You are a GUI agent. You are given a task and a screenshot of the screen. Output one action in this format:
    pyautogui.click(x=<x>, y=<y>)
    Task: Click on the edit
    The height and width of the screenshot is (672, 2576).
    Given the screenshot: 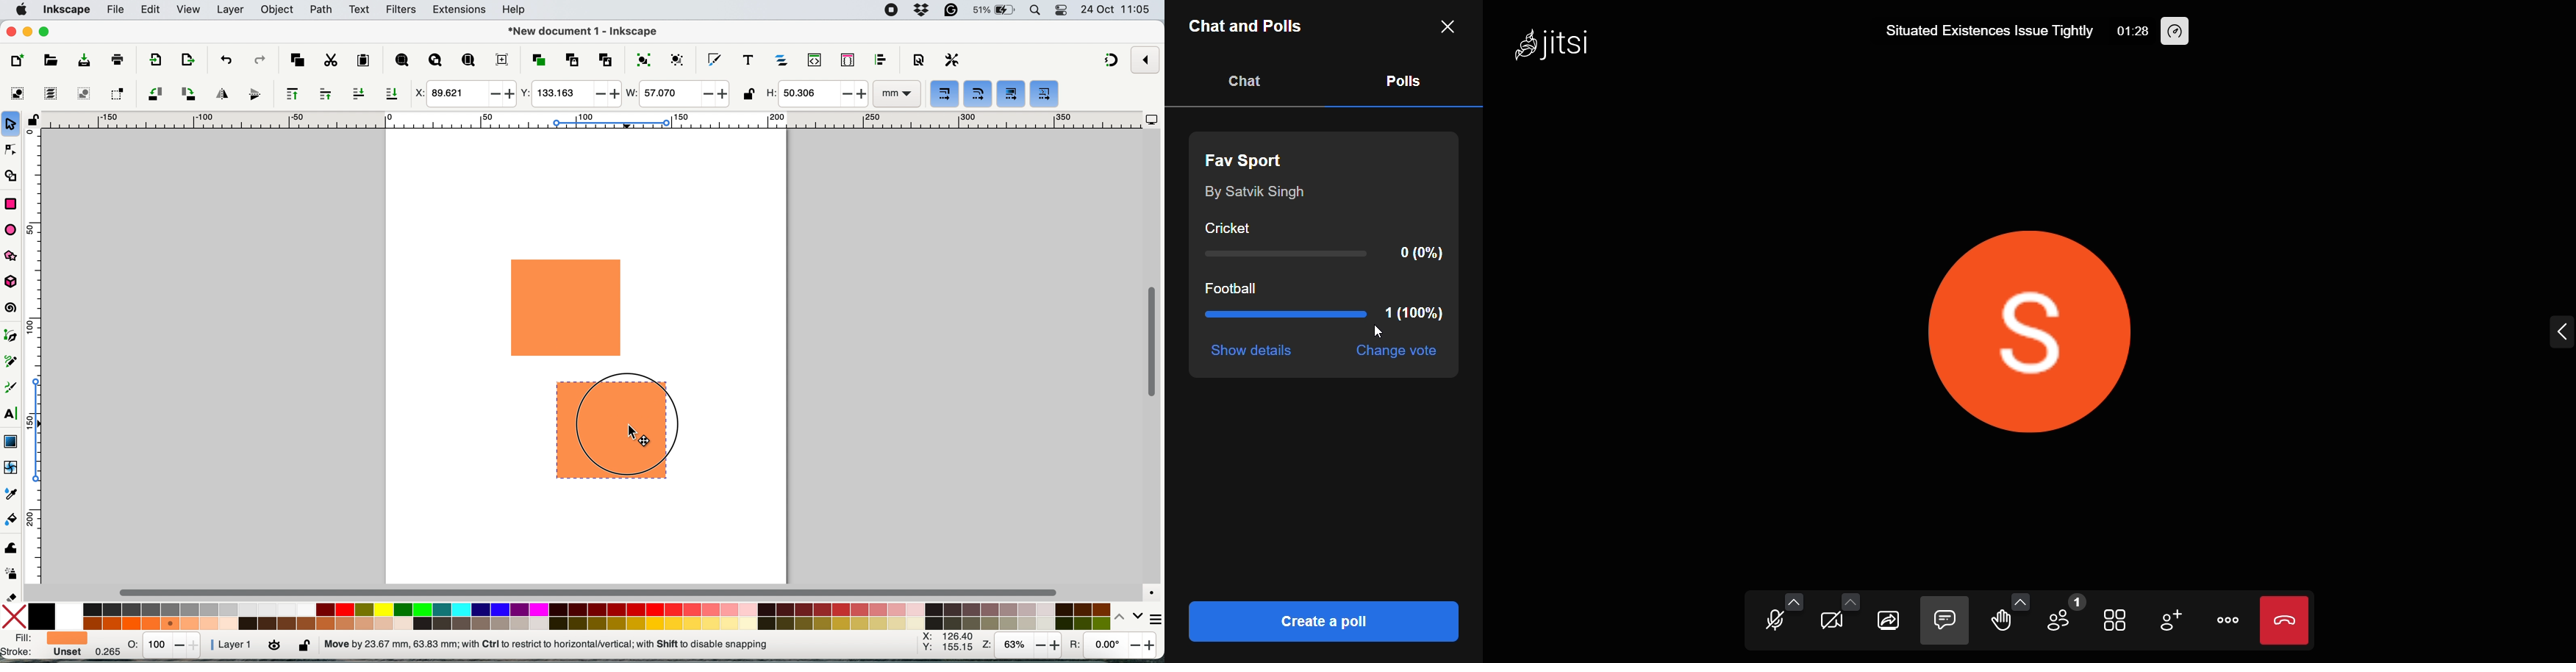 What is the action you would take?
    pyautogui.click(x=152, y=11)
    